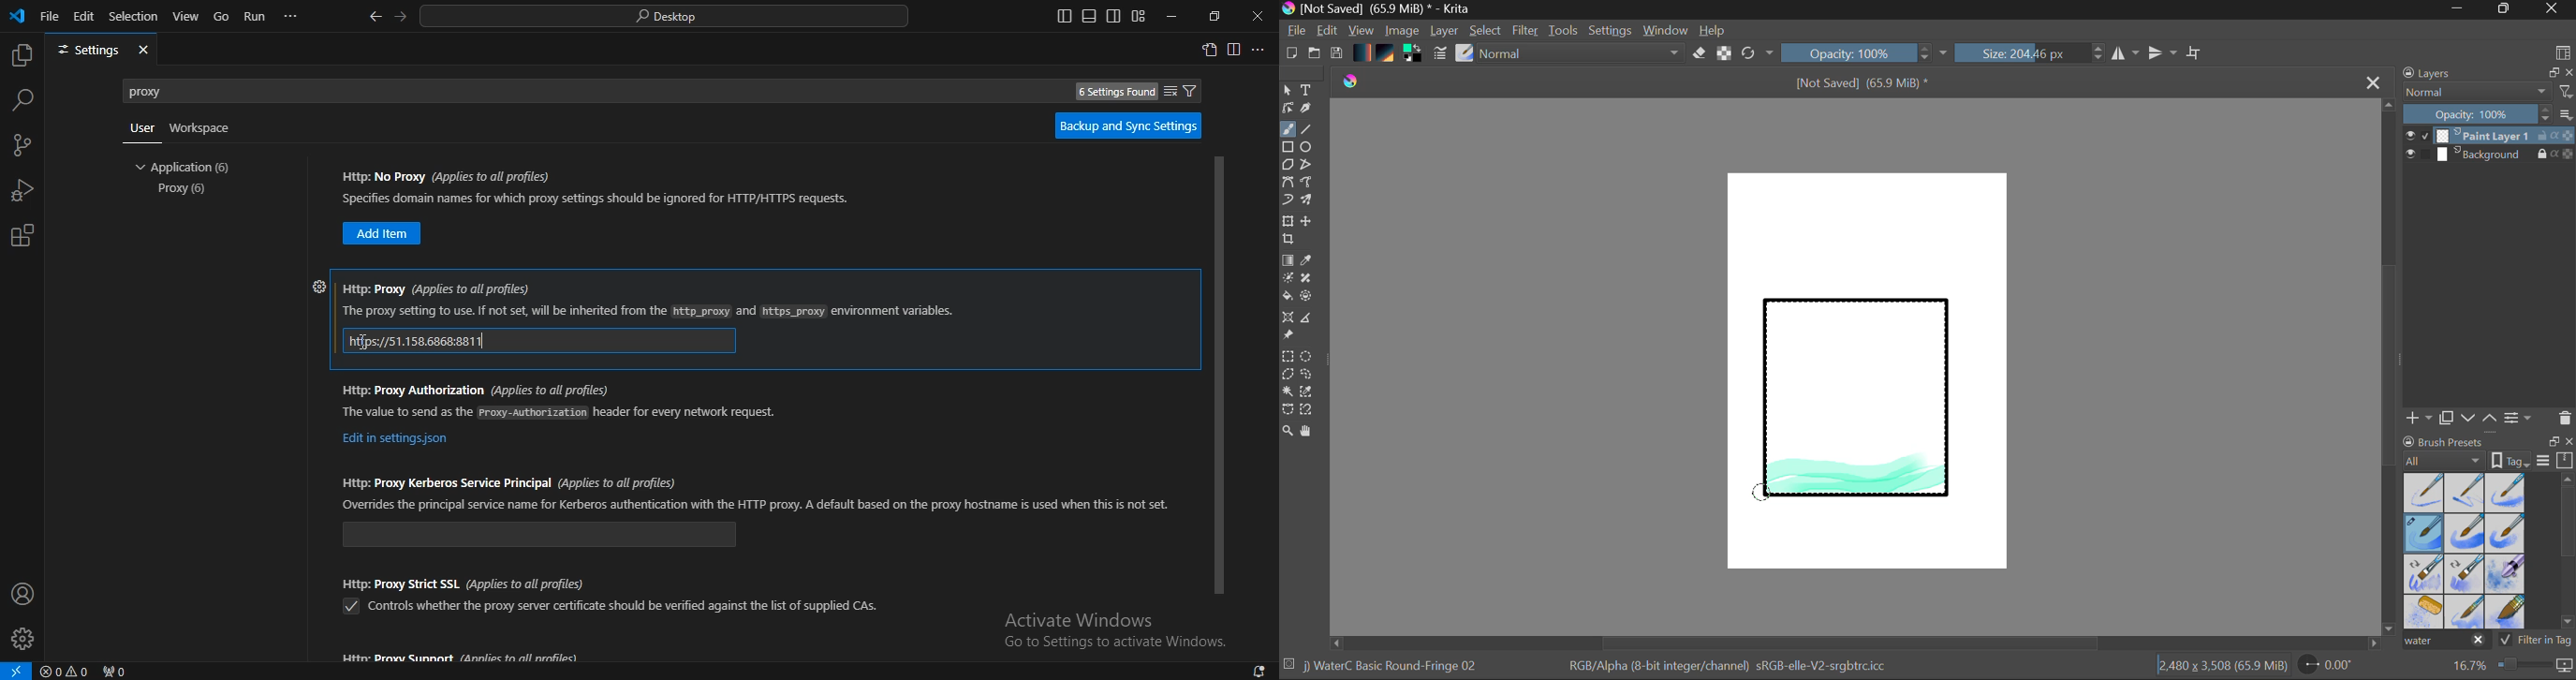 The image size is (2576, 700). Describe the element at coordinates (1564, 31) in the screenshot. I see `Tools` at that location.